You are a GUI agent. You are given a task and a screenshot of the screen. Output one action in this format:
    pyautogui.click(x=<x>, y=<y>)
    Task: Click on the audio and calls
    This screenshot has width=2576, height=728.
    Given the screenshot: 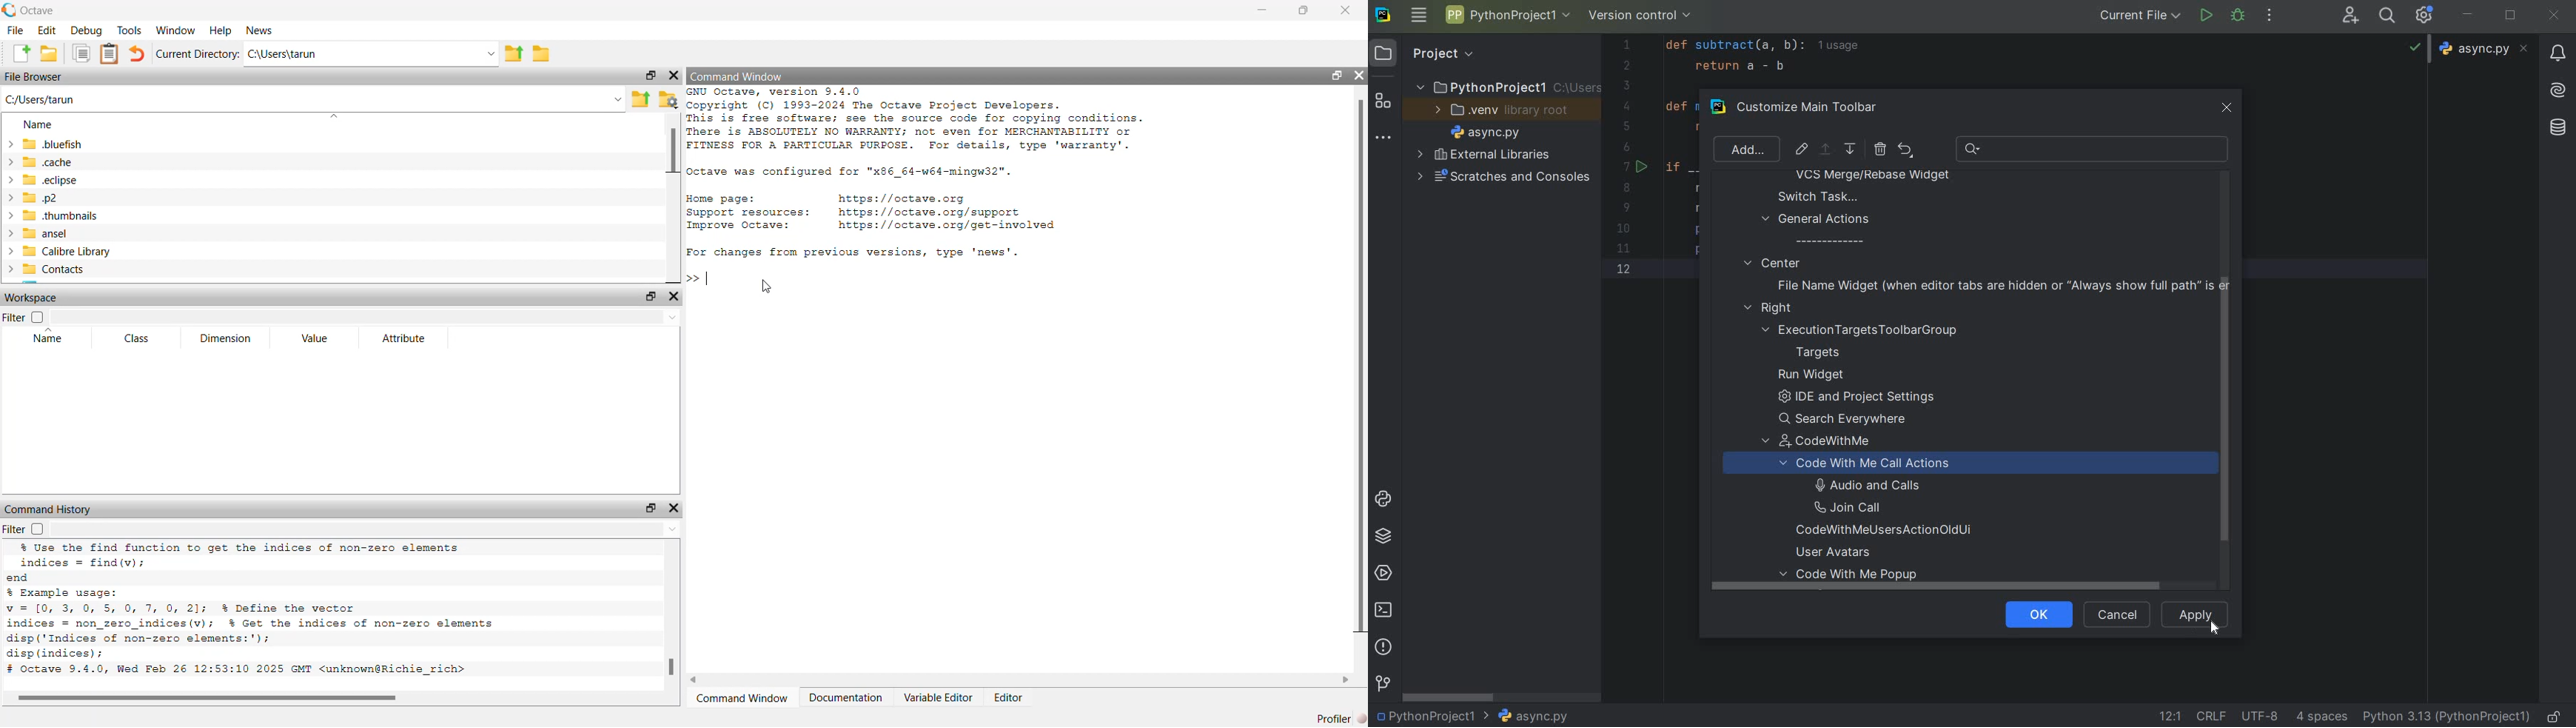 What is the action you would take?
    pyautogui.click(x=1864, y=484)
    